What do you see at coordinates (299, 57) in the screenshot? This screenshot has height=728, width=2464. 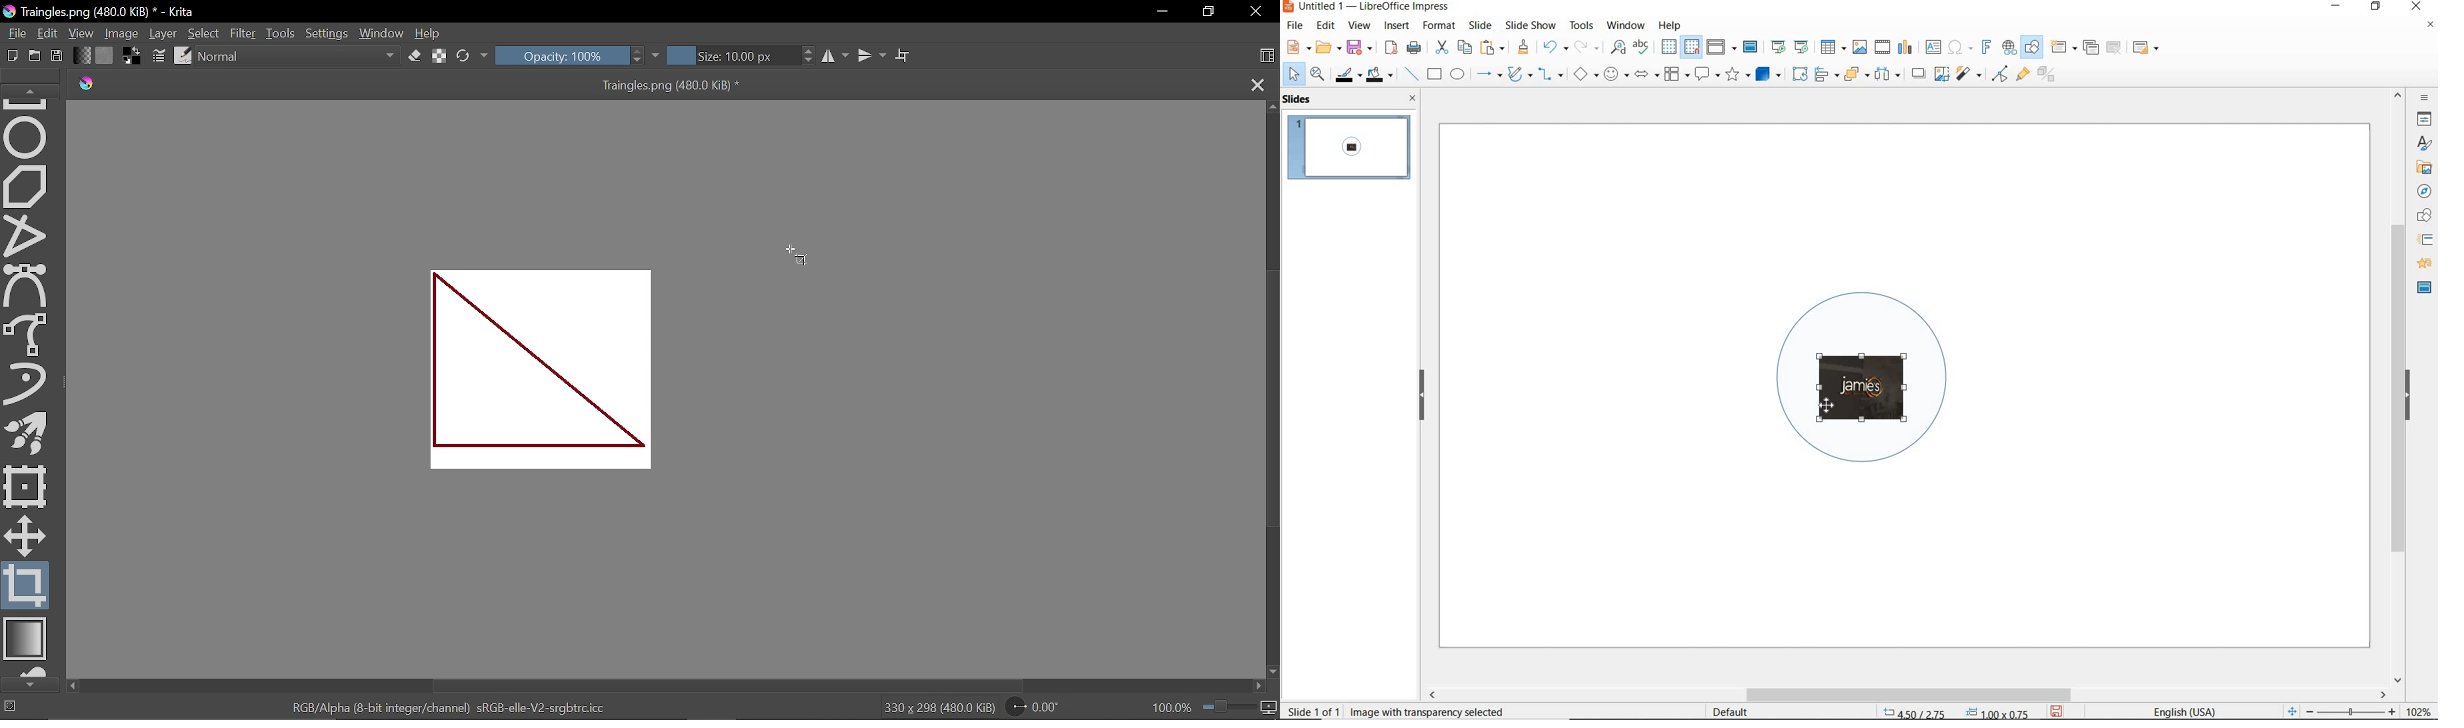 I see `Normal` at bounding box center [299, 57].